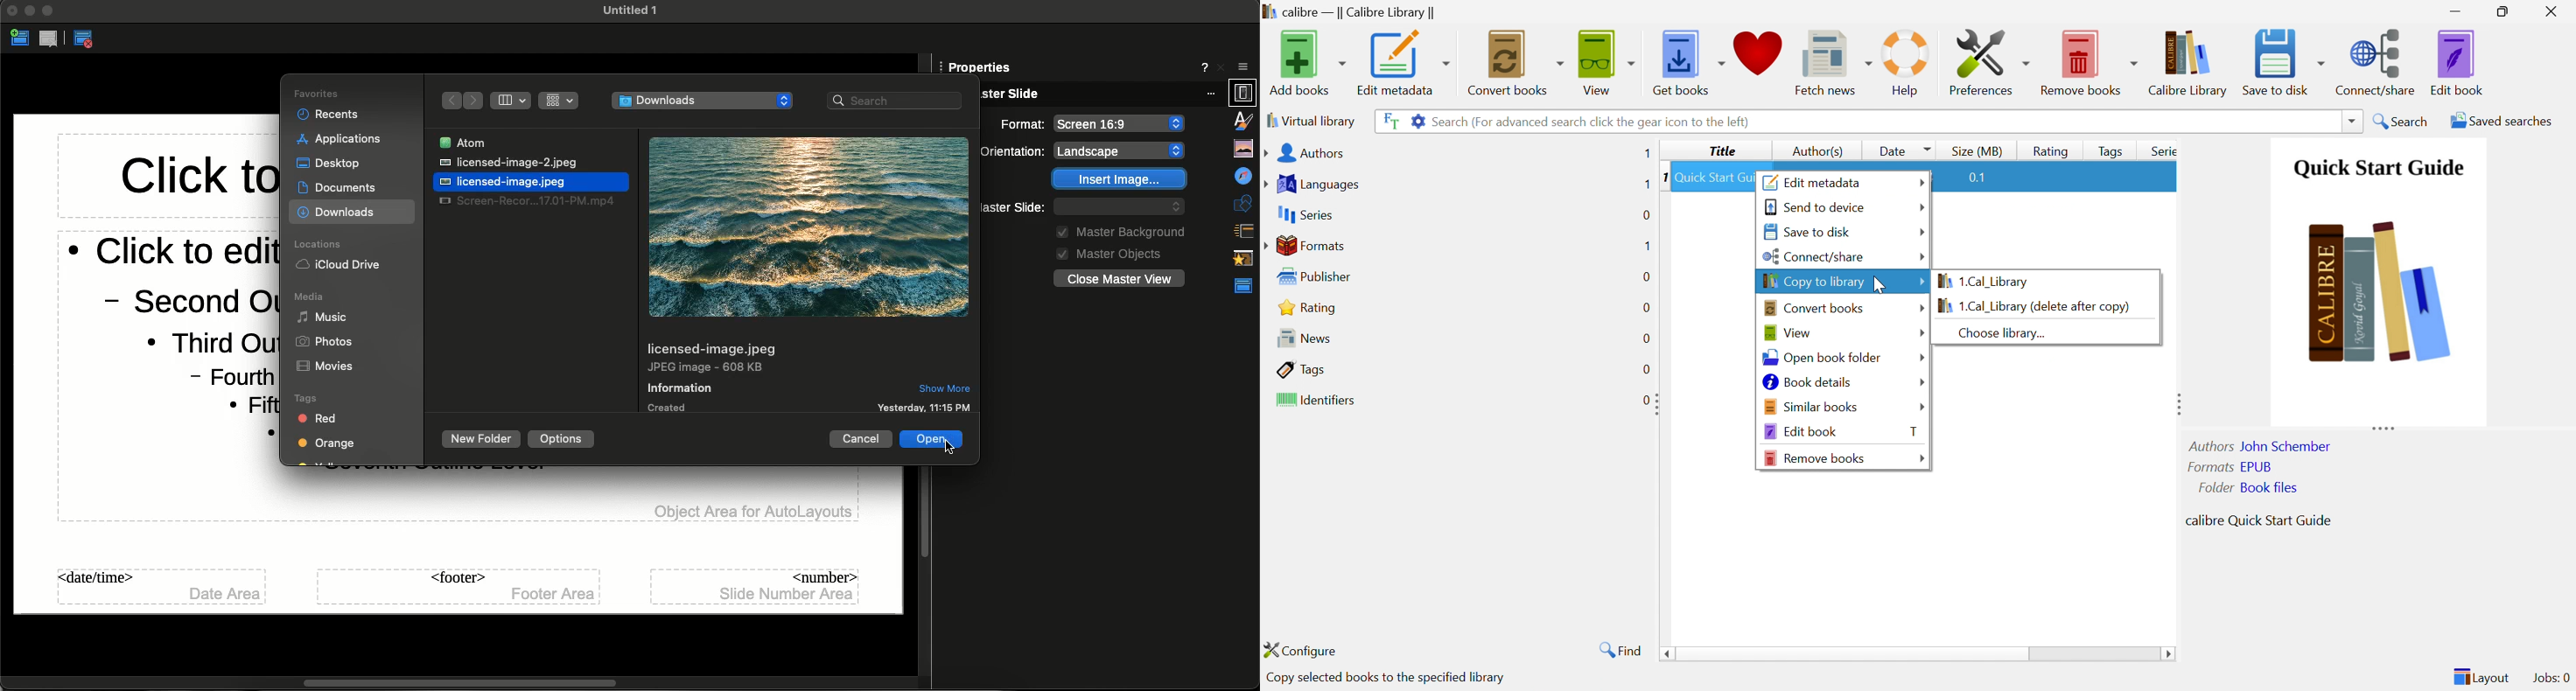 The image size is (2576, 700). I want to click on Gallery, so click(1242, 119).